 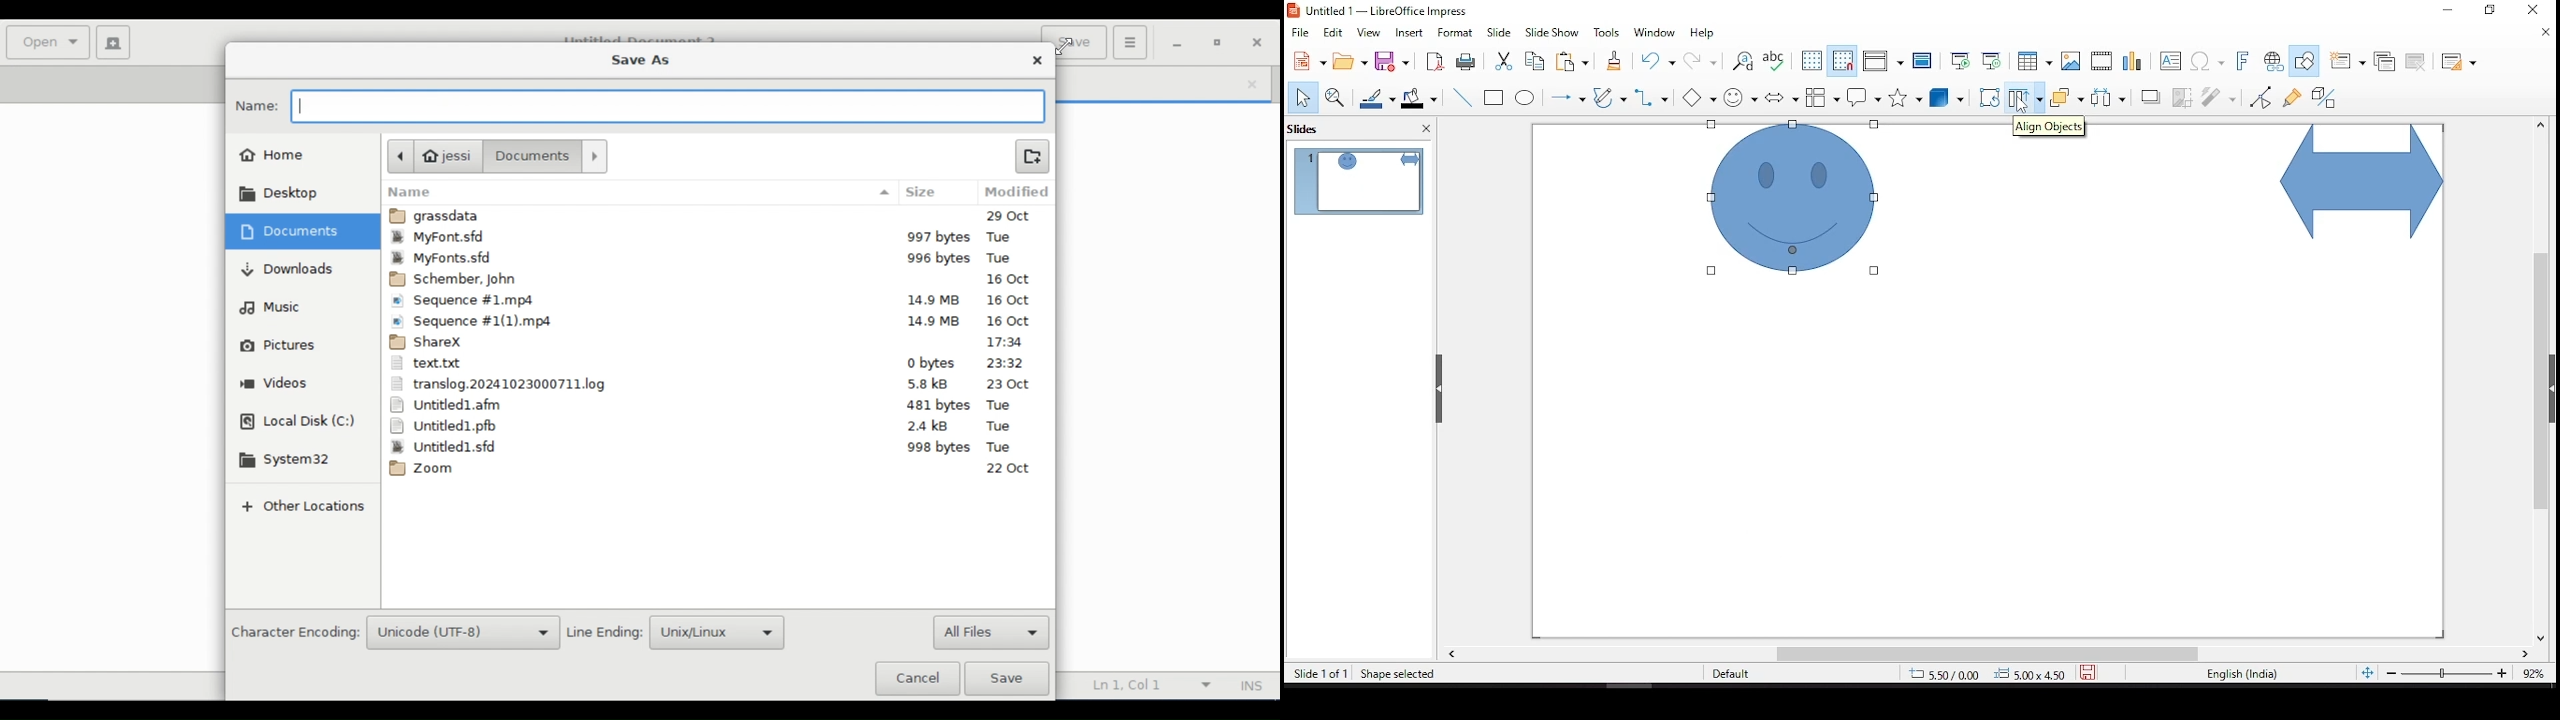 I want to click on edit, so click(x=1333, y=33).